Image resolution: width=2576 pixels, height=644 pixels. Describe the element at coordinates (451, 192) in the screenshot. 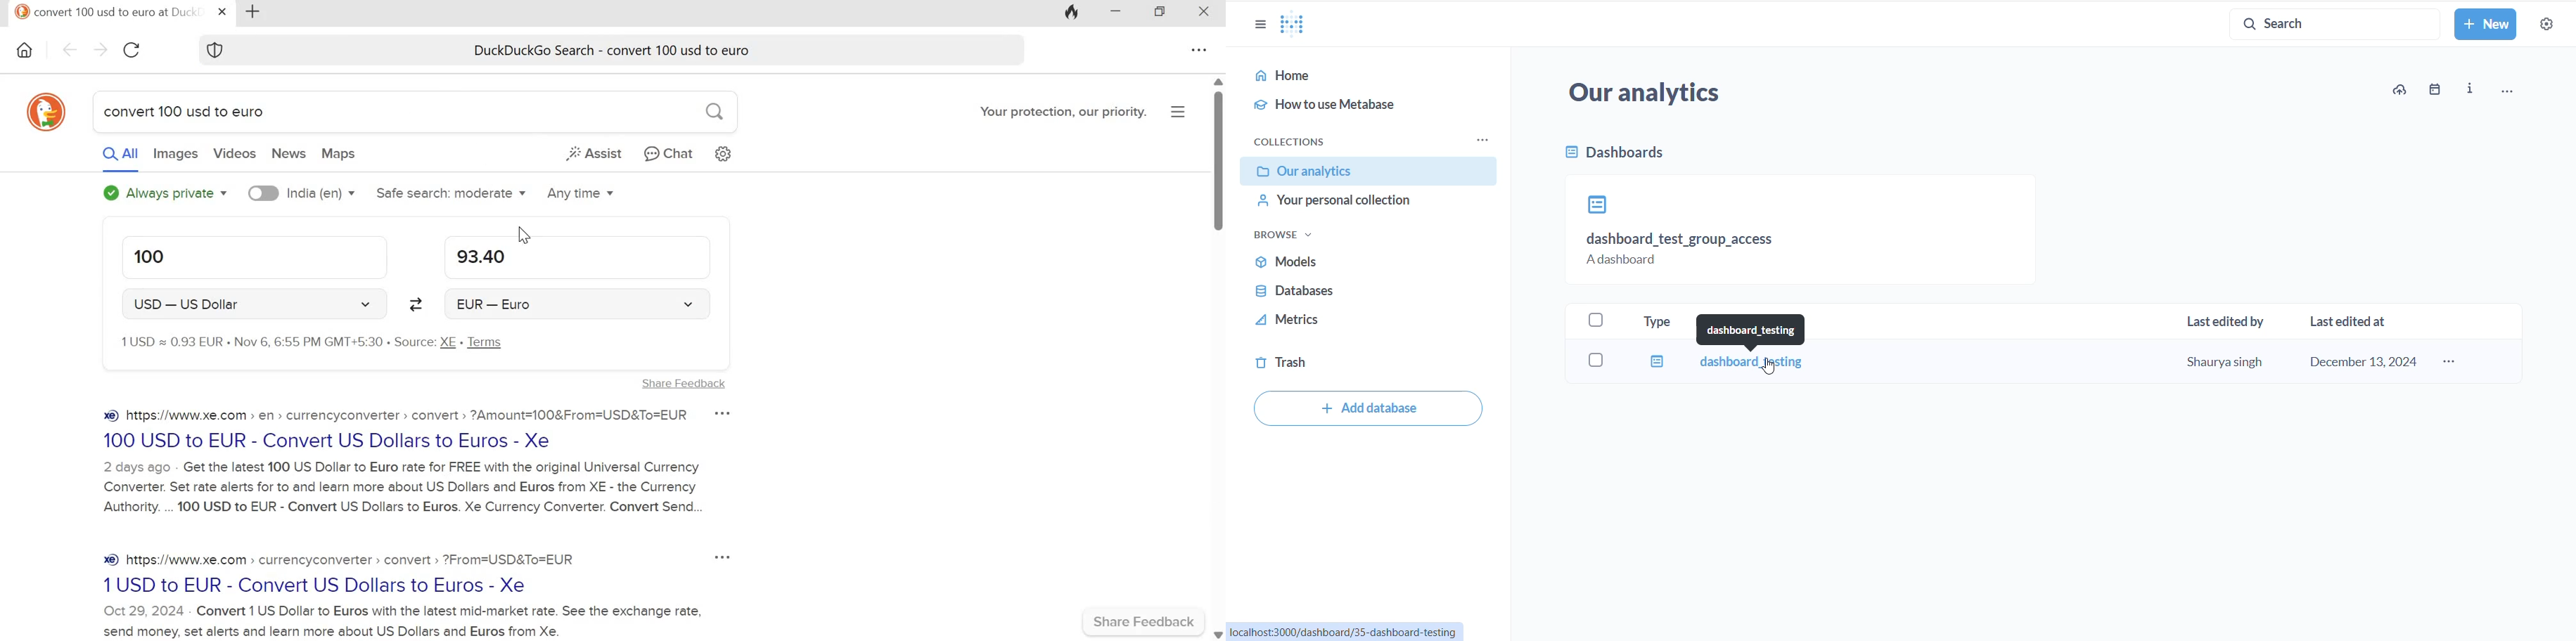

I see `Safe search: moderate` at that location.